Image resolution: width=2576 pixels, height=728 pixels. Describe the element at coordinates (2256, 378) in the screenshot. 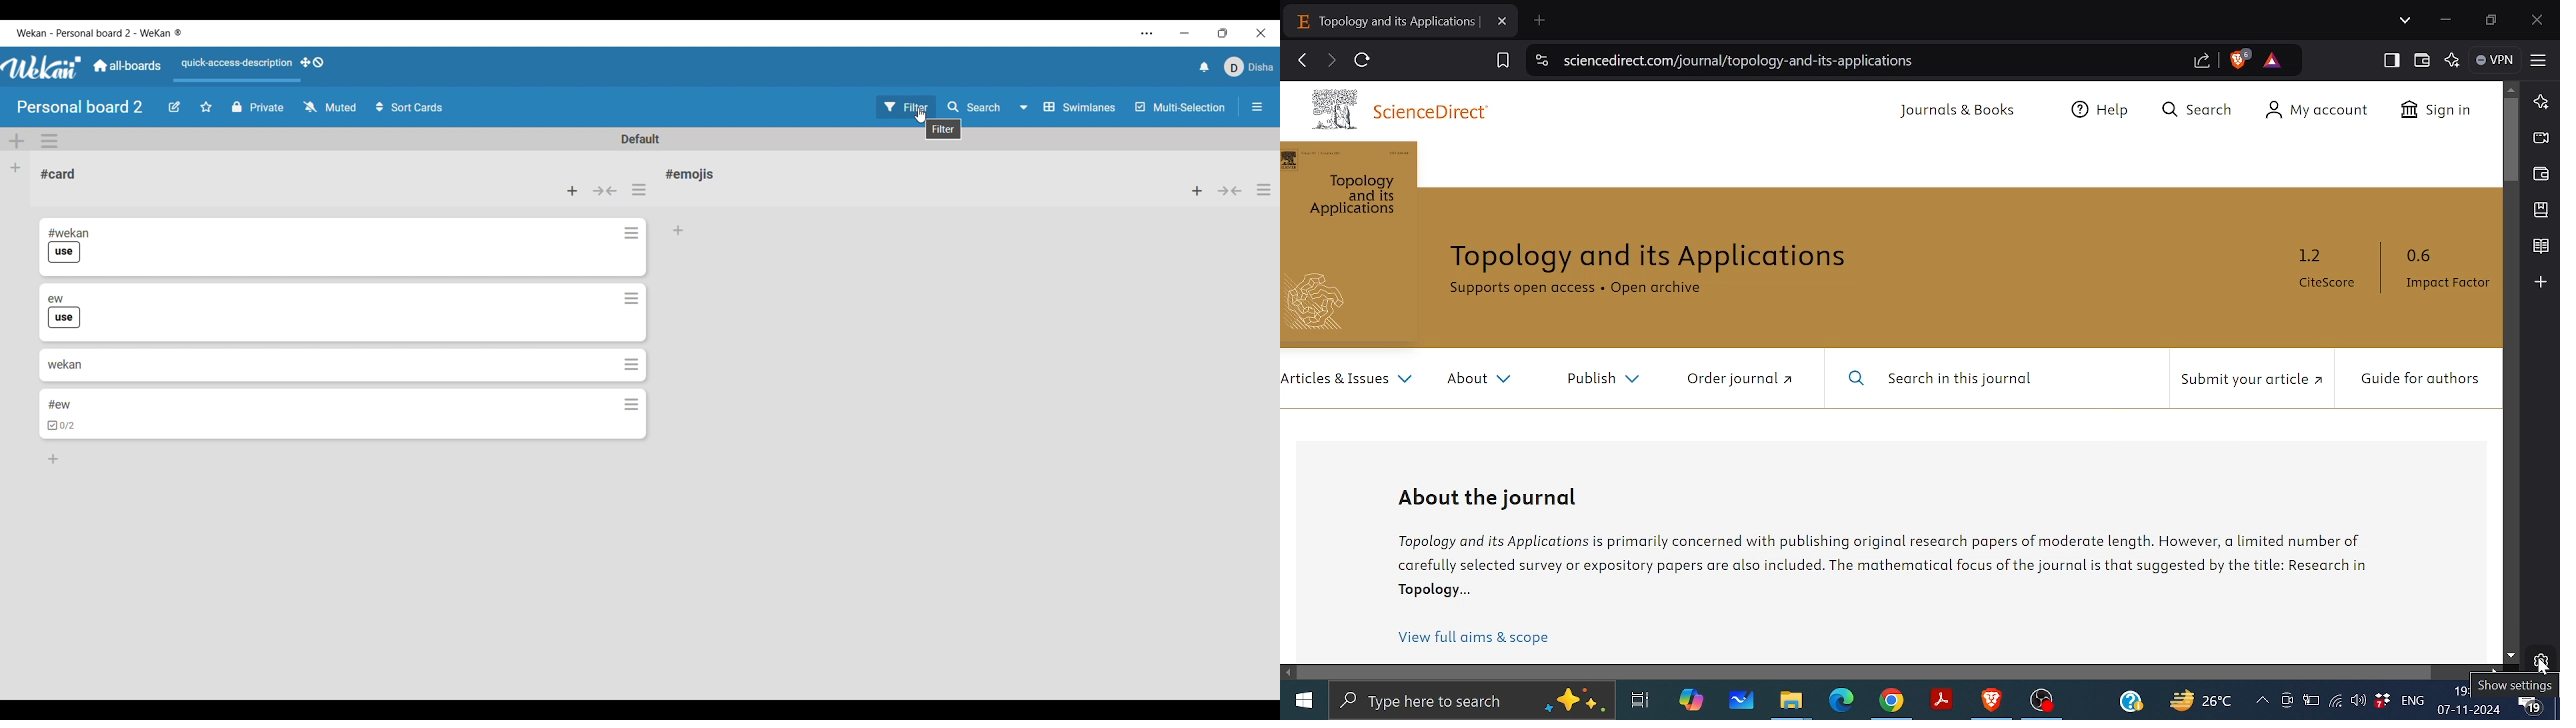

I see `Submit your article` at that location.